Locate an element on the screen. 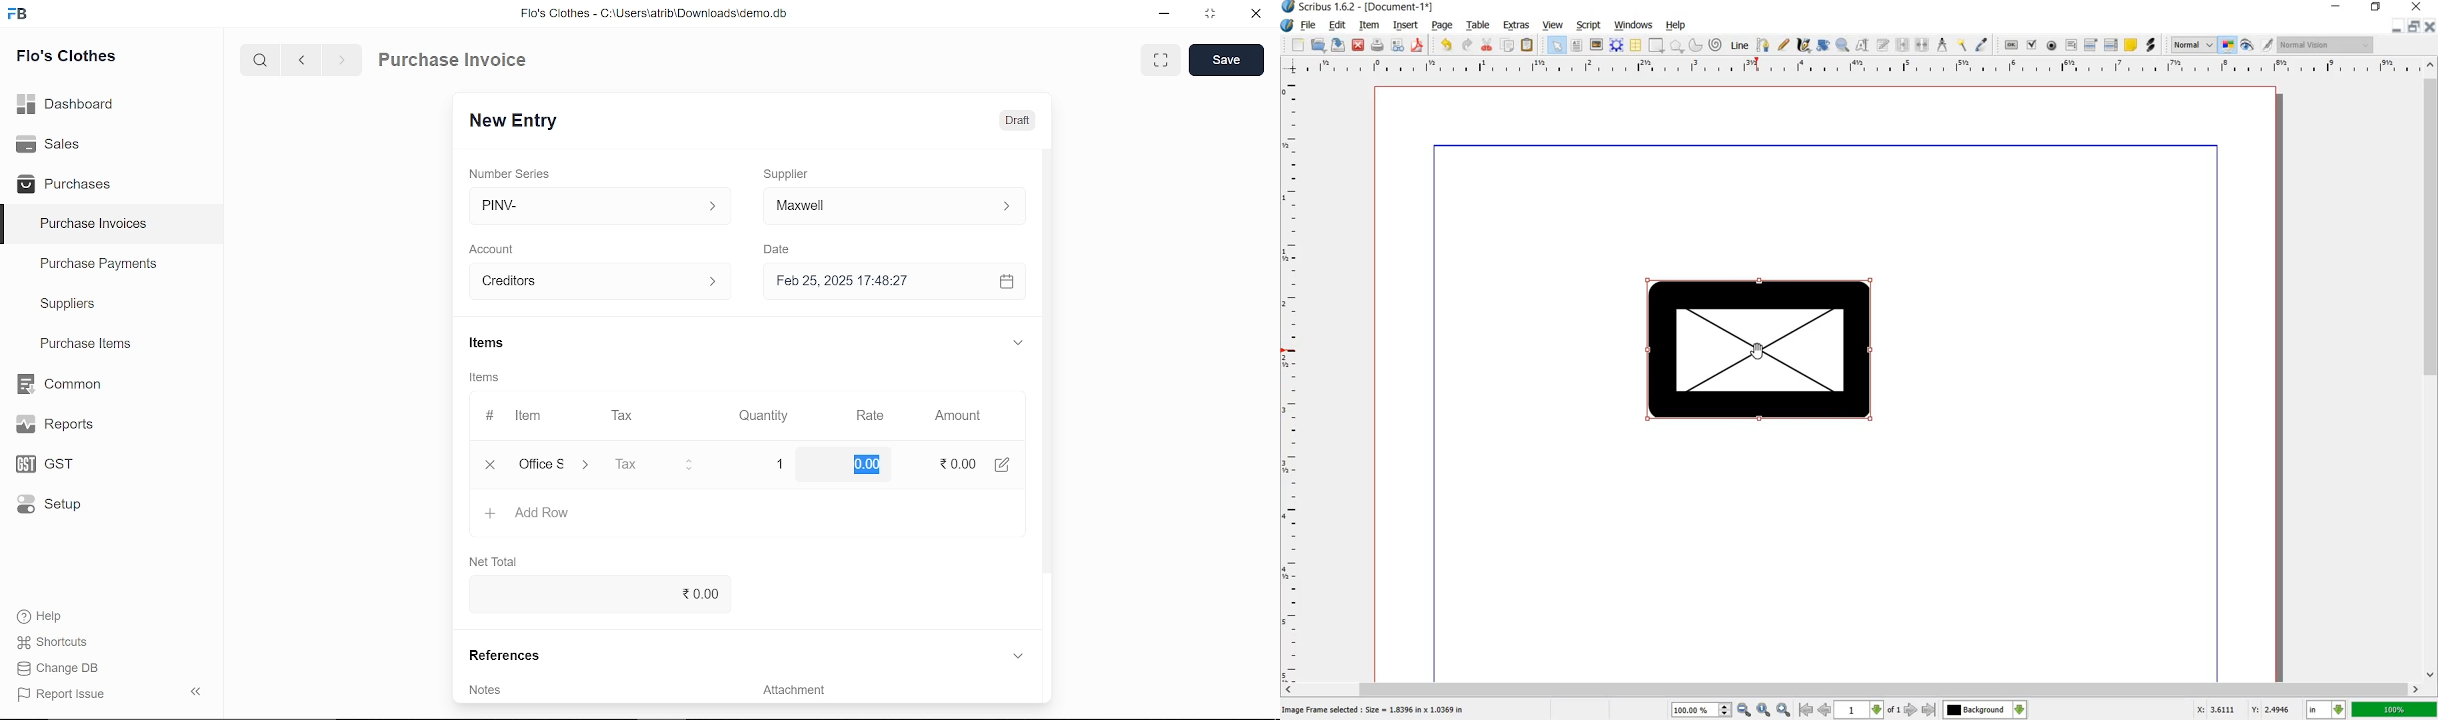 This screenshot has height=728, width=2464. edit amount is located at coordinates (1009, 464).